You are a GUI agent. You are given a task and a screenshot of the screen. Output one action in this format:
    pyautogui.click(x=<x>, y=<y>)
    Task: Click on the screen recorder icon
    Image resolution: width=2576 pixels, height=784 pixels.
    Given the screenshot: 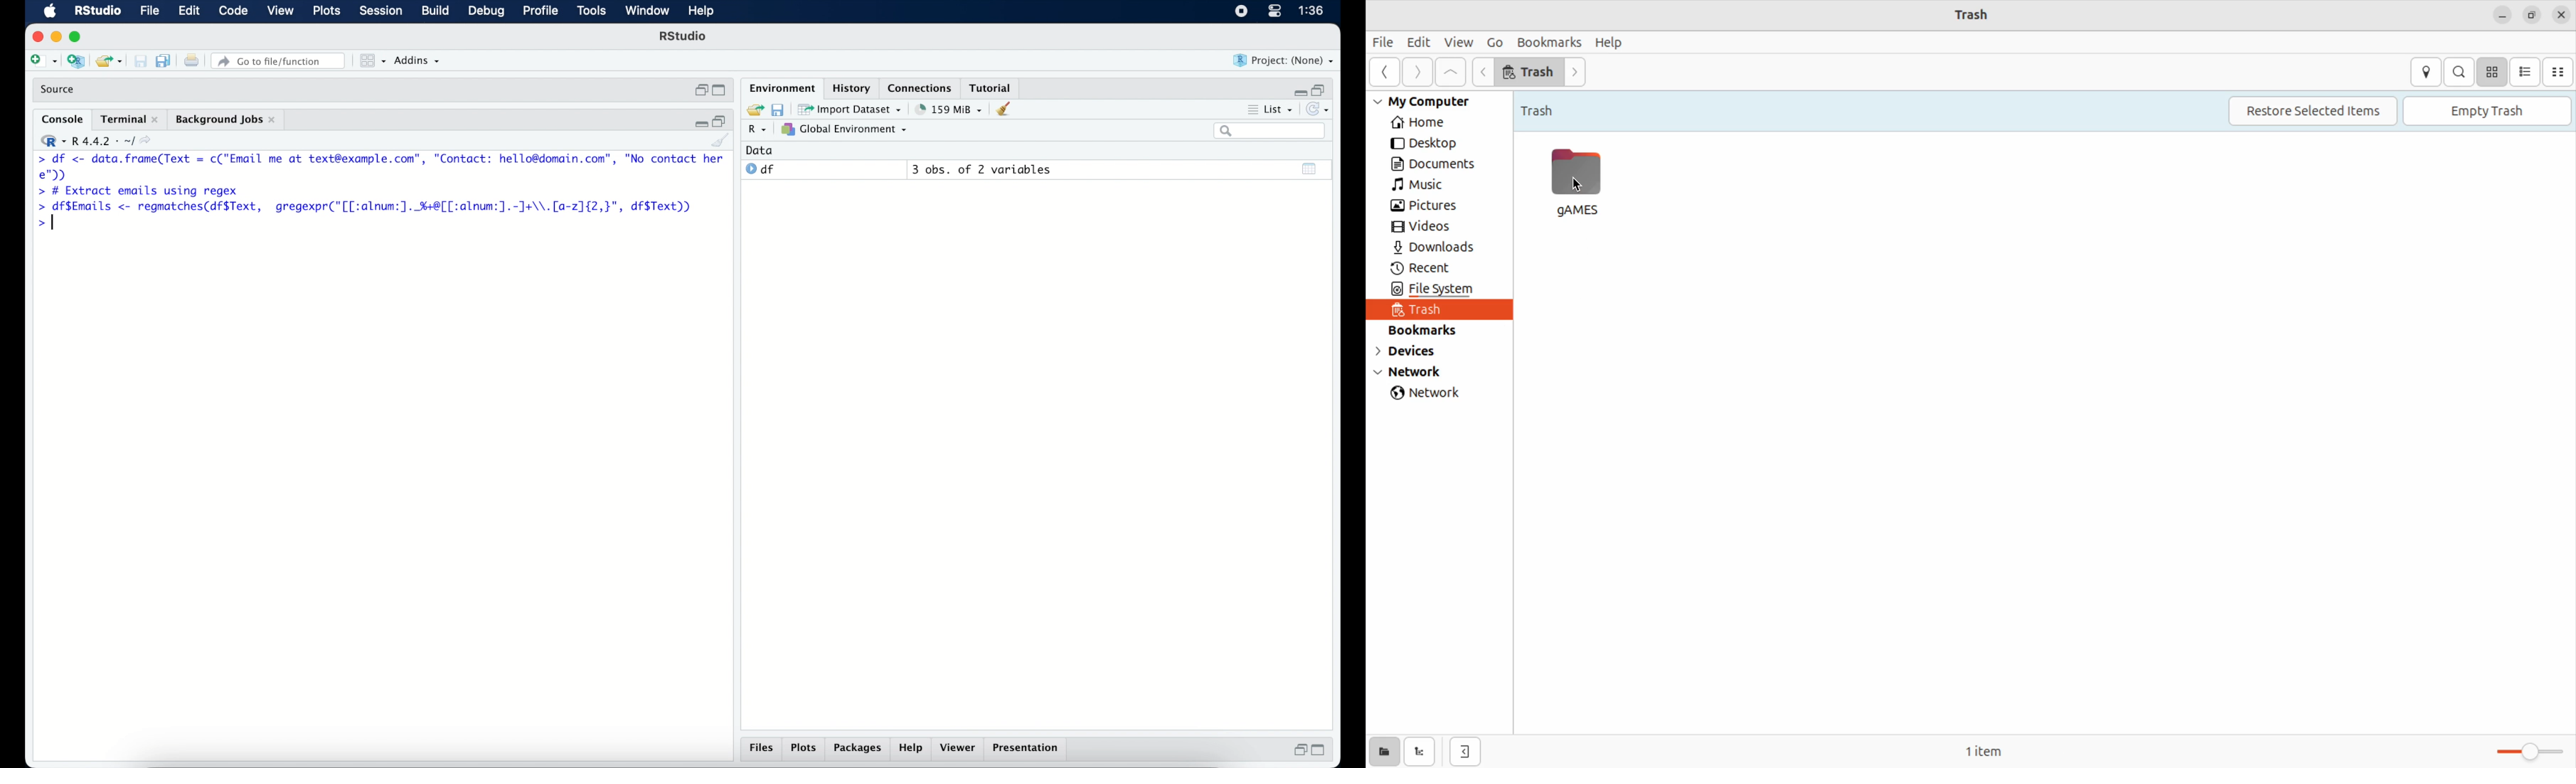 What is the action you would take?
    pyautogui.click(x=1240, y=11)
    